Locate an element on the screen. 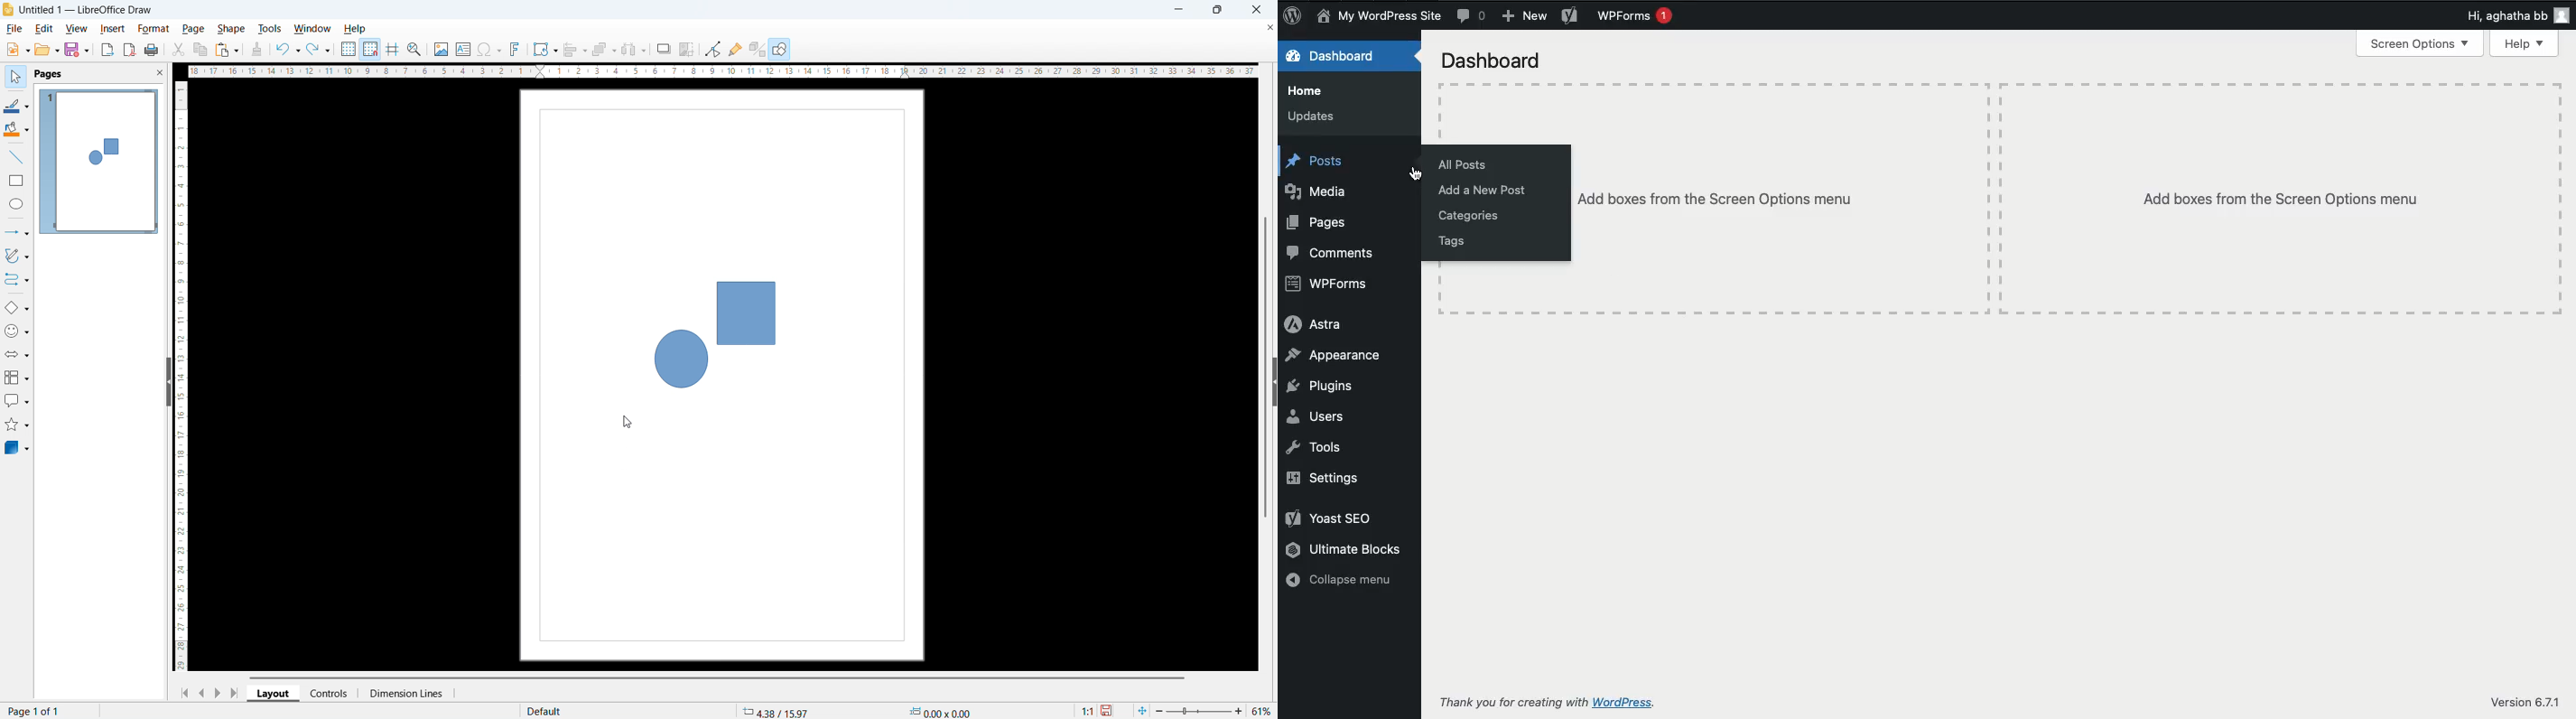 The height and width of the screenshot is (728, 2576). expand  is located at coordinates (1274, 381).